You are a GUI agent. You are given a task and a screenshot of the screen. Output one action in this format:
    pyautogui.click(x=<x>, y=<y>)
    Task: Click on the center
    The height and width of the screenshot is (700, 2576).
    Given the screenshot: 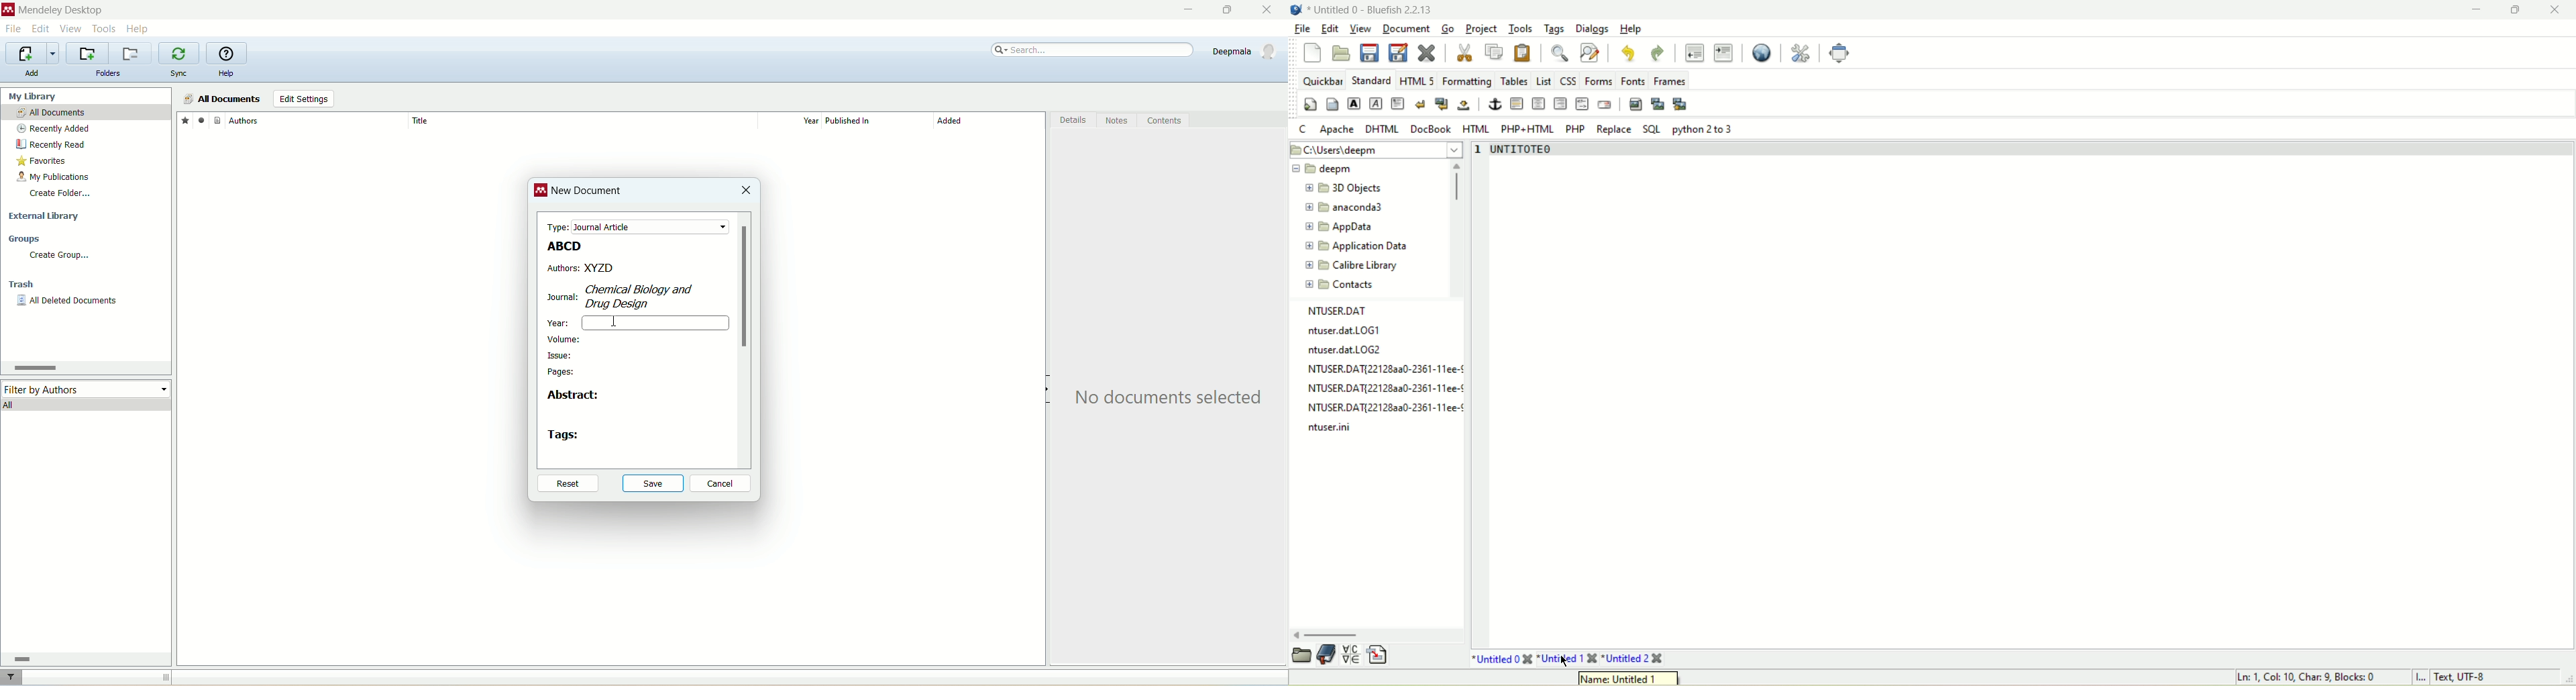 What is the action you would take?
    pyautogui.click(x=1537, y=103)
    